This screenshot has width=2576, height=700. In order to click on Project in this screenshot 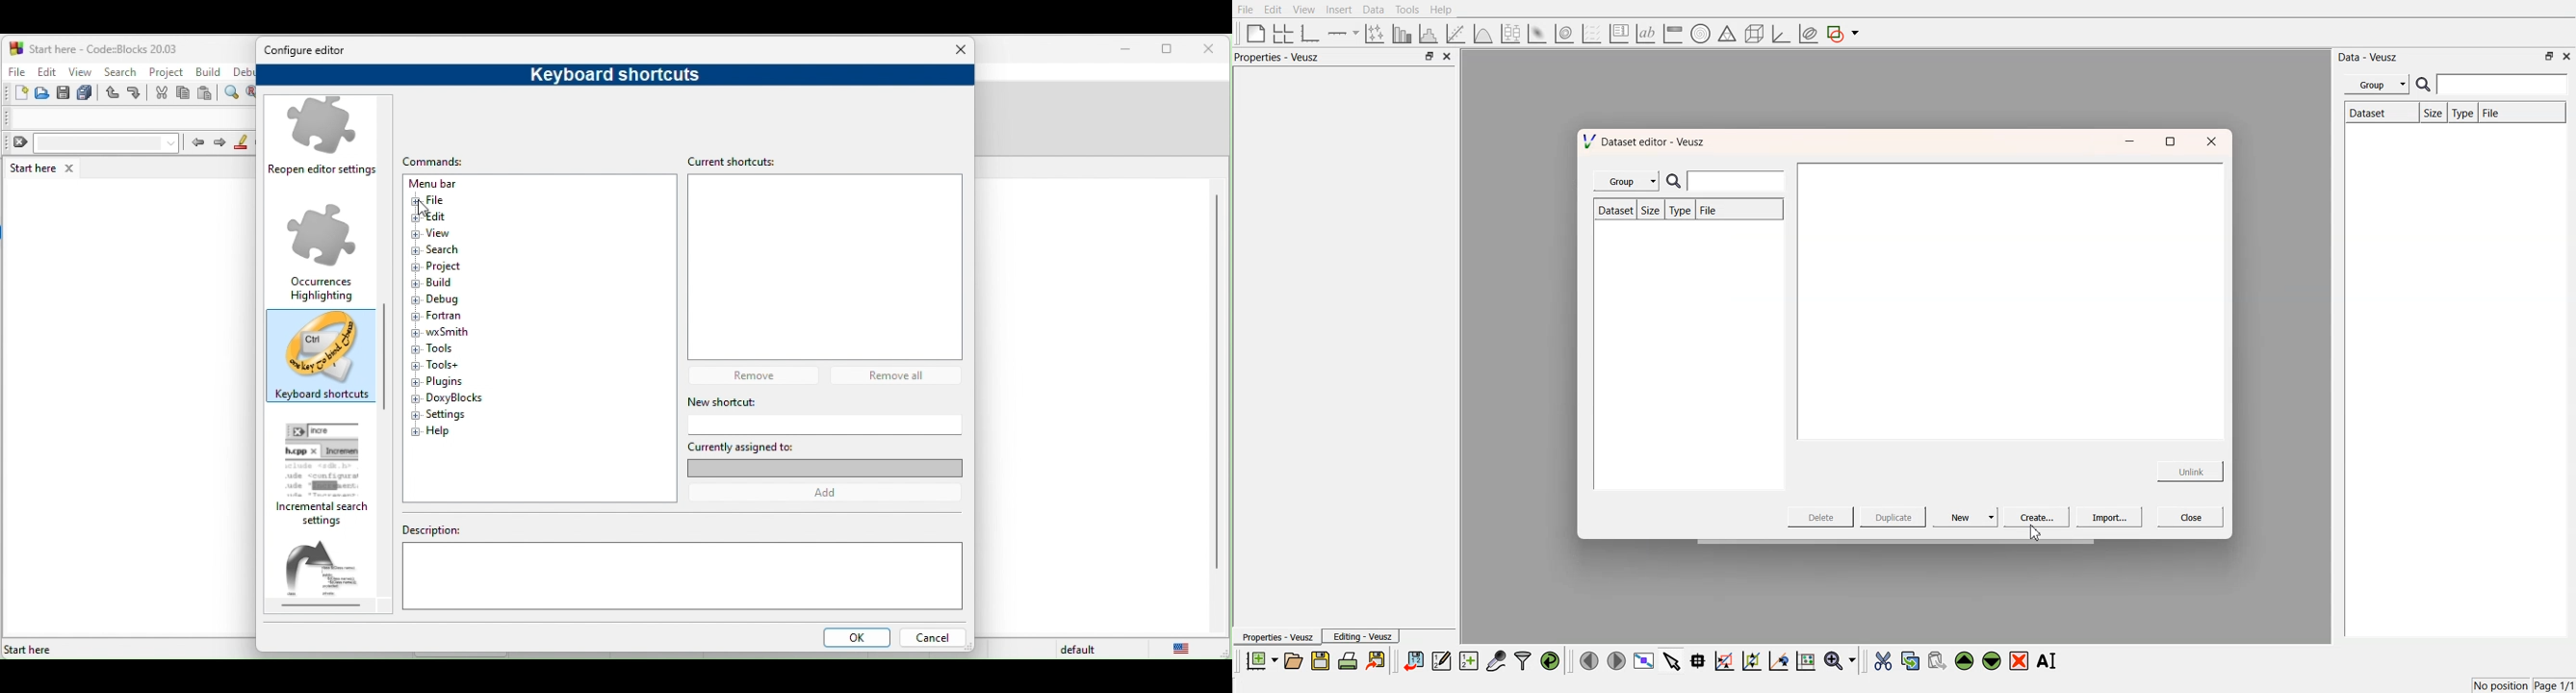, I will do `click(451, 267)`.